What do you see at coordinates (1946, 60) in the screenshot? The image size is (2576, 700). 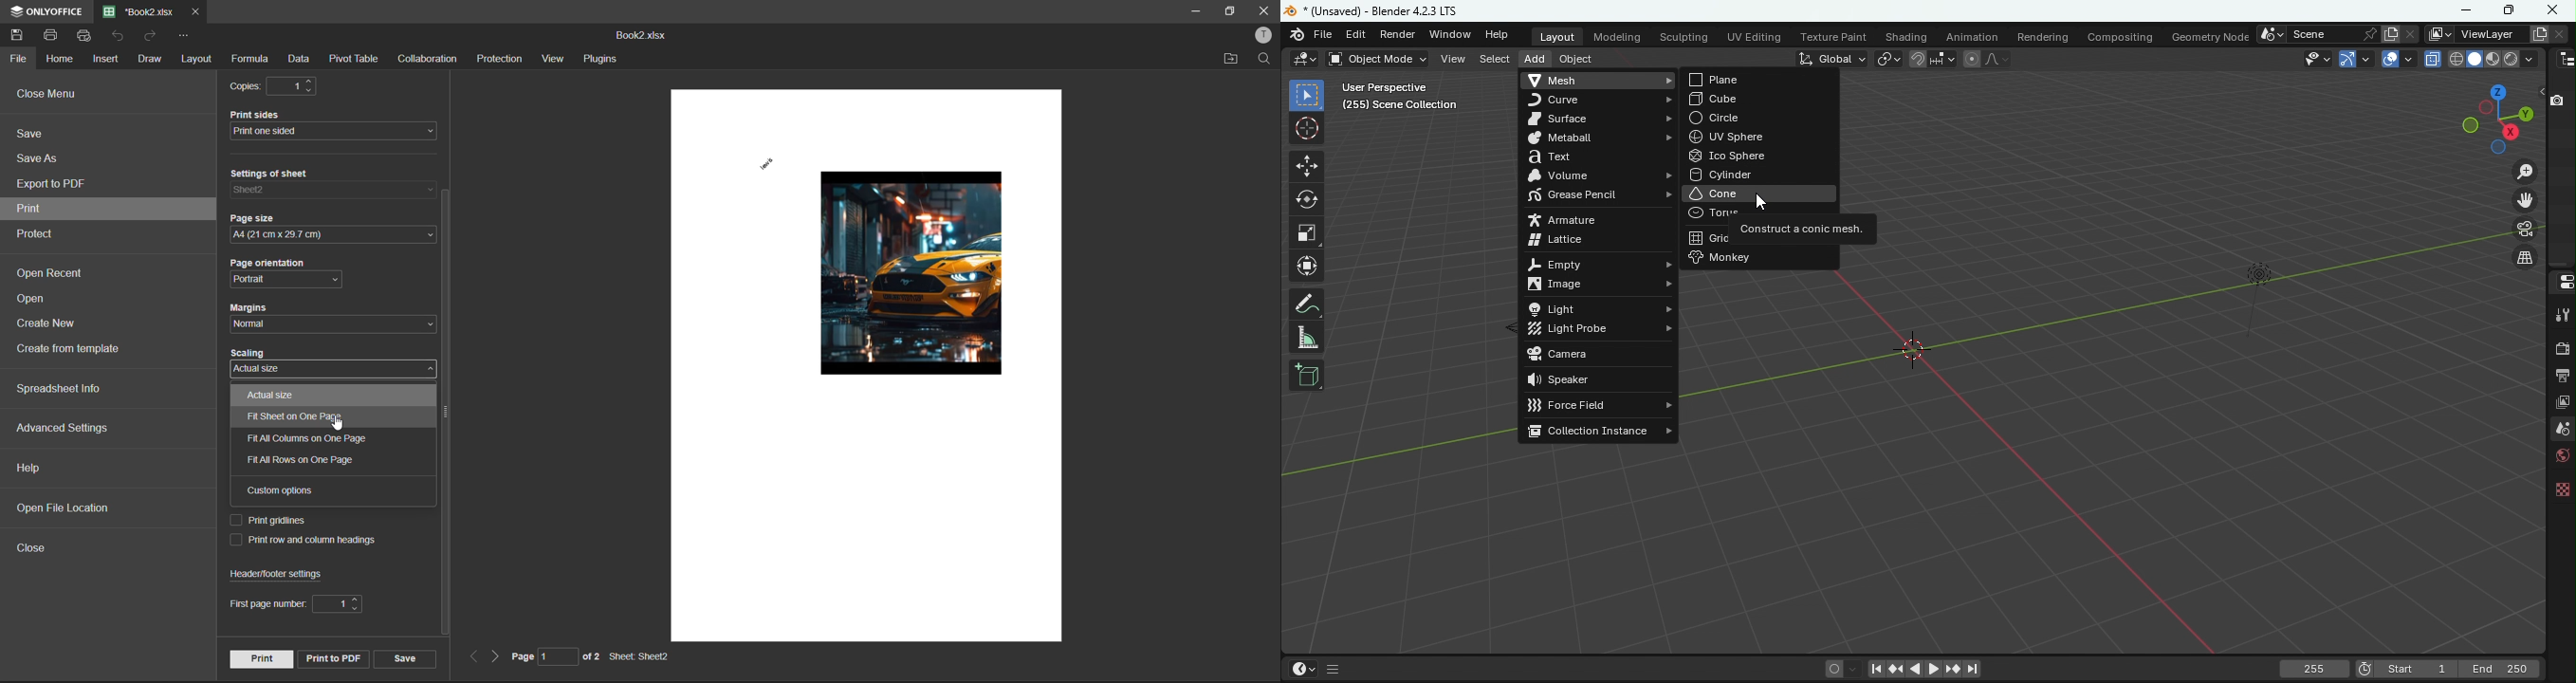 I see `Snapping` at bounding box center [1946, 60].